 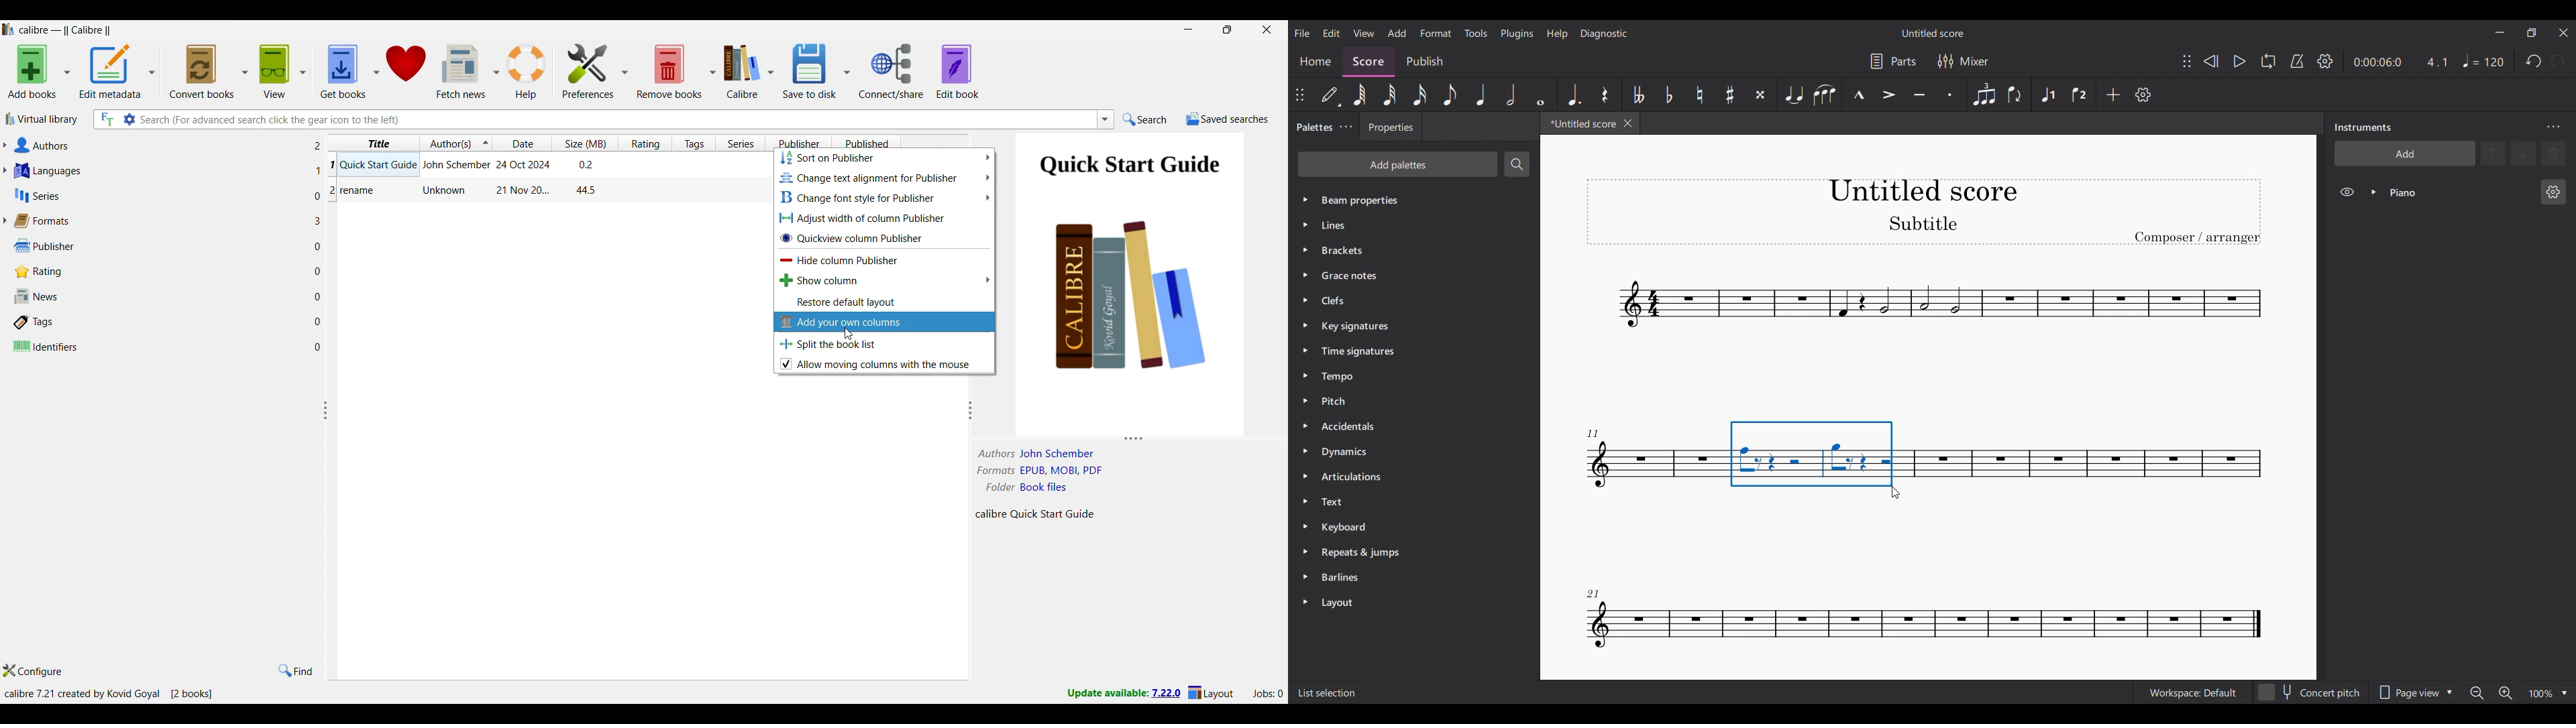 What do you see at coordinates (957, 71) in the screenshot?
I see `Edit book` at bounding box center [957, 71].